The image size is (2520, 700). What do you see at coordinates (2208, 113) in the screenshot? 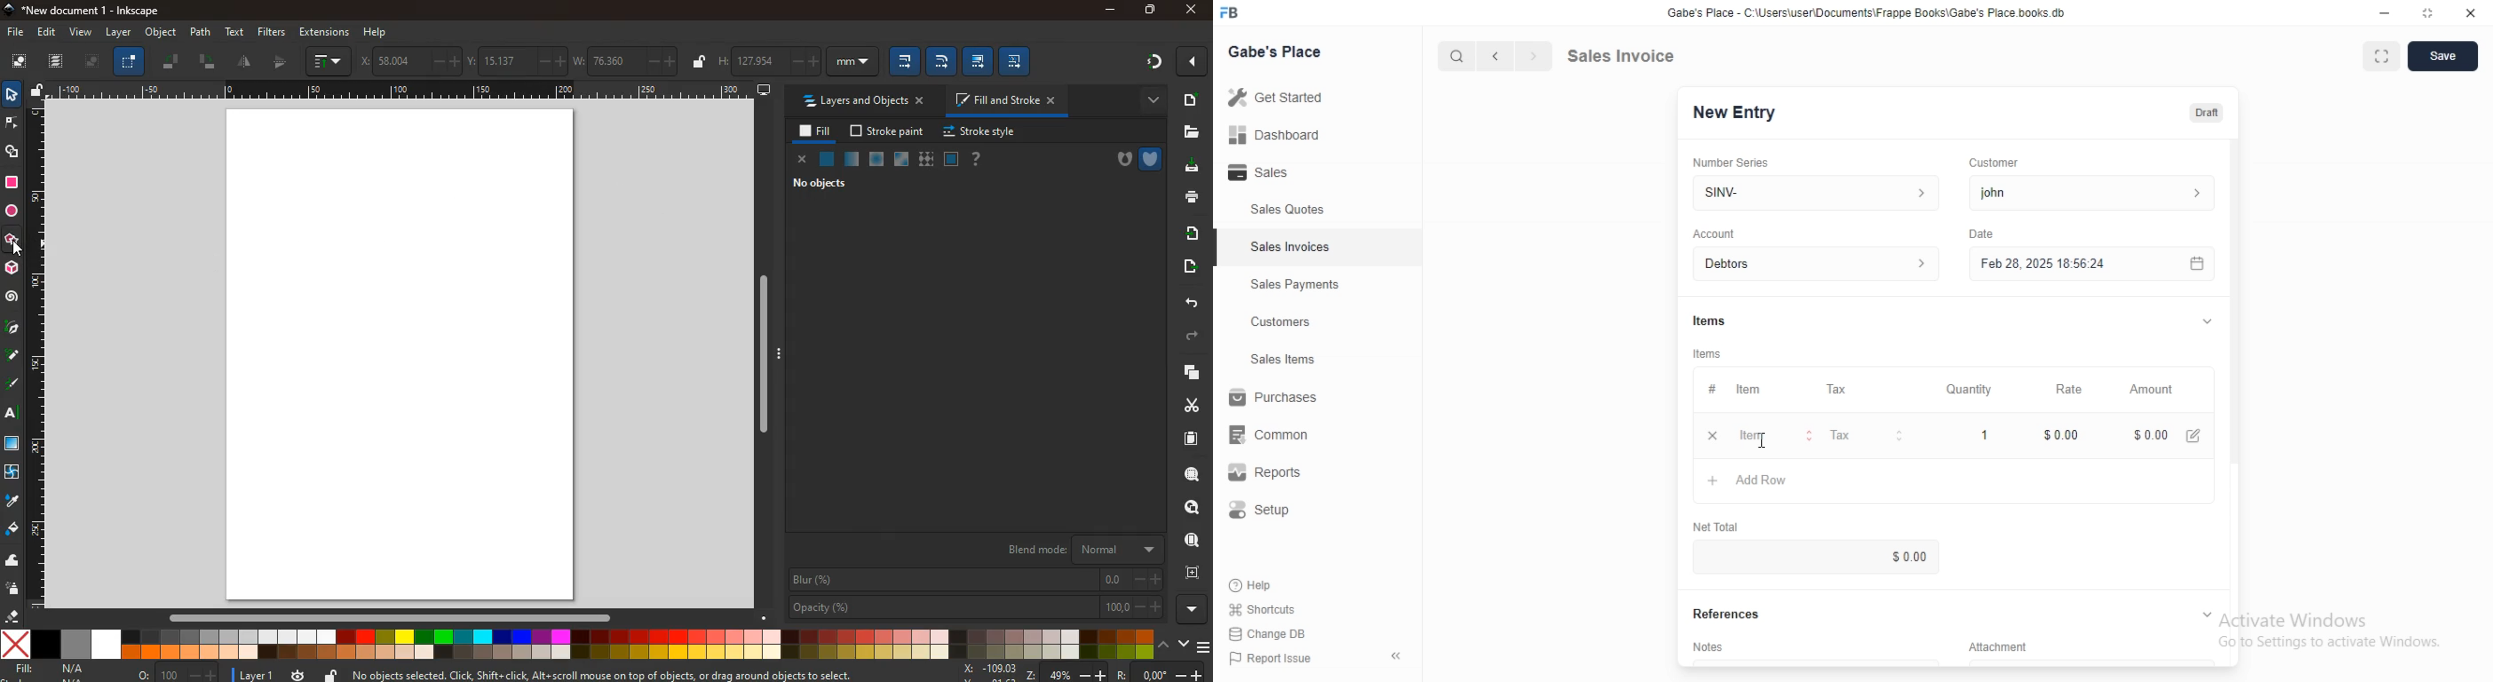
I see `Draft` at bounding box center [2208, 113].